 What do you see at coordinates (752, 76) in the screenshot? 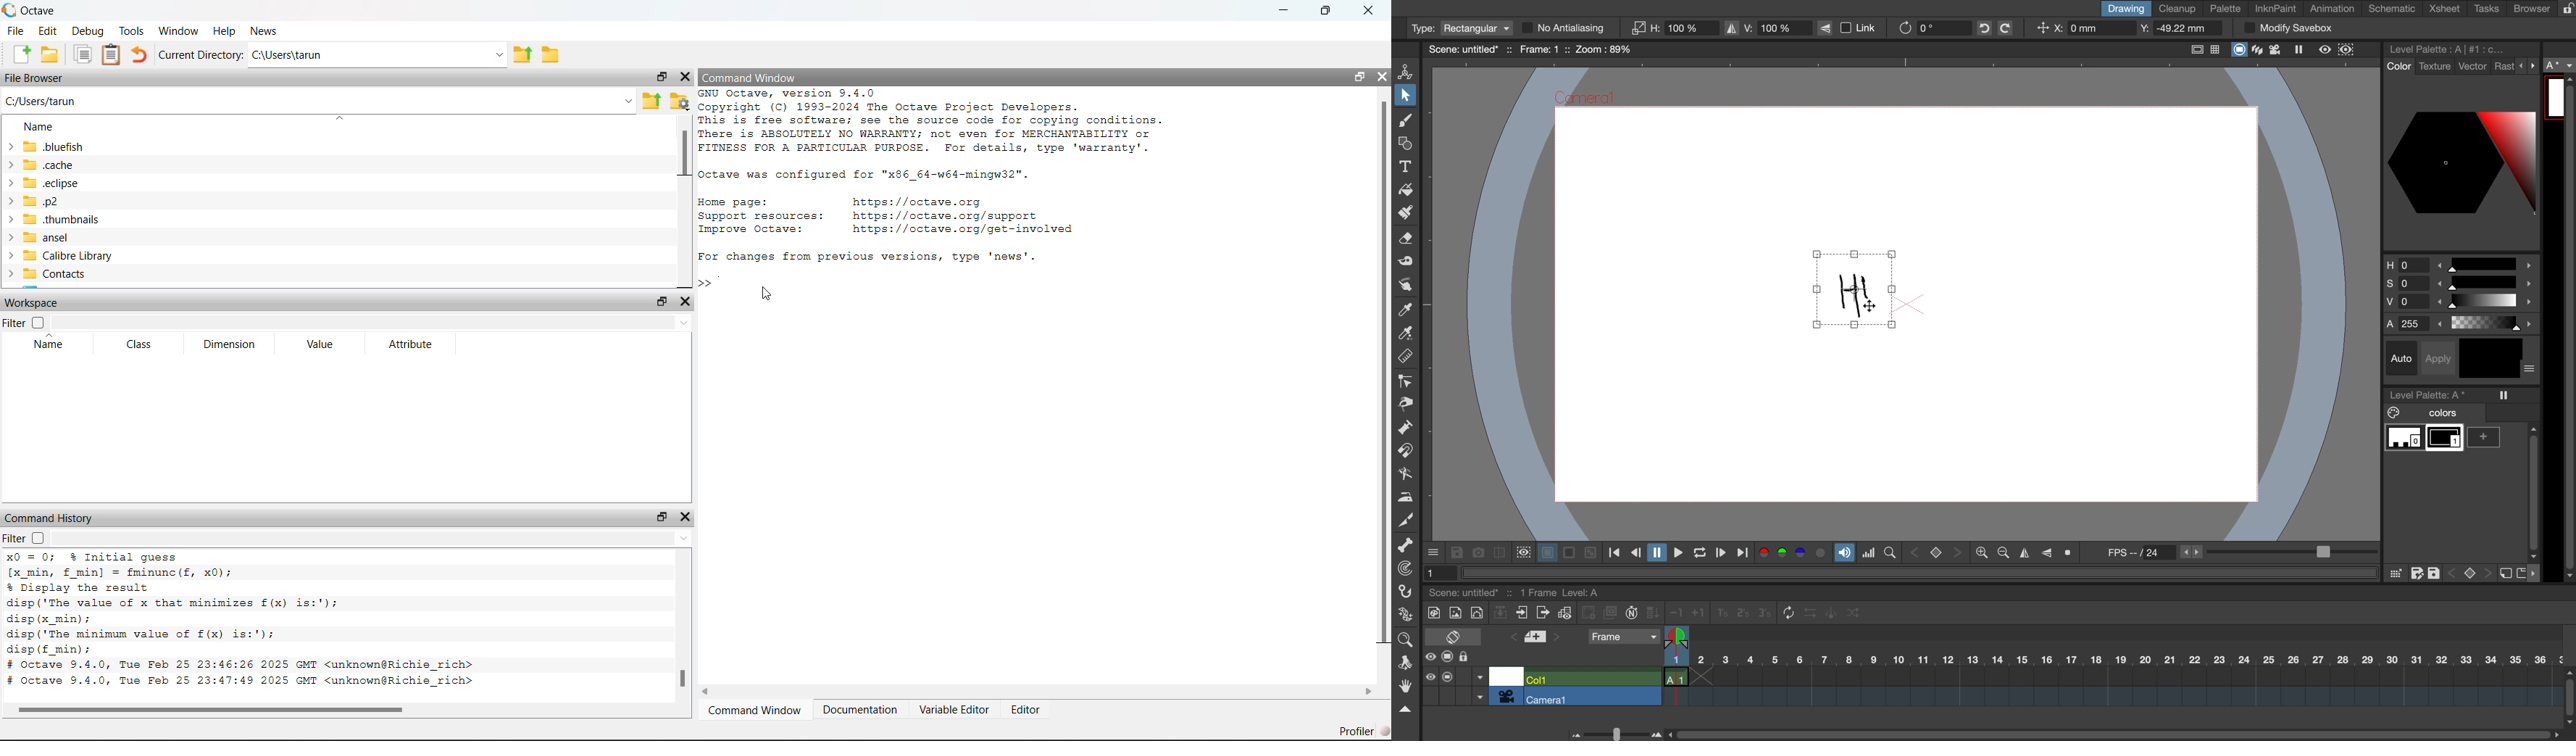
I see `Command Window` at bounding box center [752, 76].